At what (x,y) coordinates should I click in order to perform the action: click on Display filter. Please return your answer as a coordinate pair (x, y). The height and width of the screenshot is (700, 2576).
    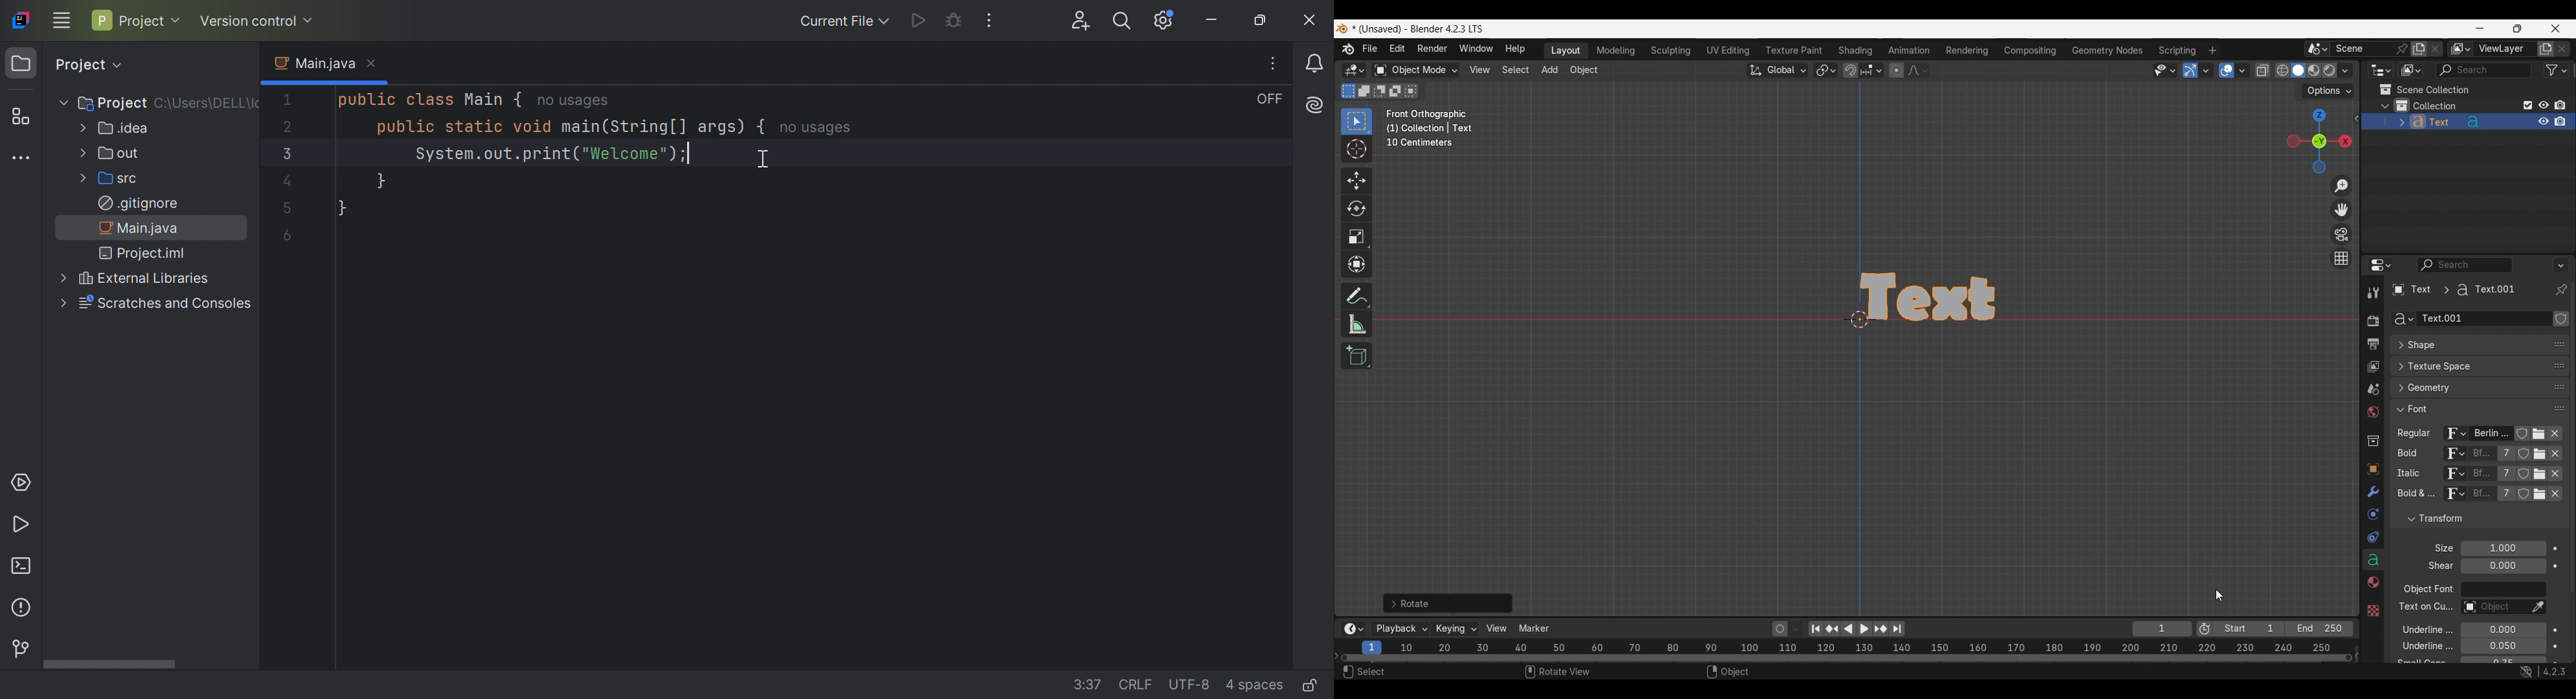
    Looking at the image, I should click on (2466, 265).